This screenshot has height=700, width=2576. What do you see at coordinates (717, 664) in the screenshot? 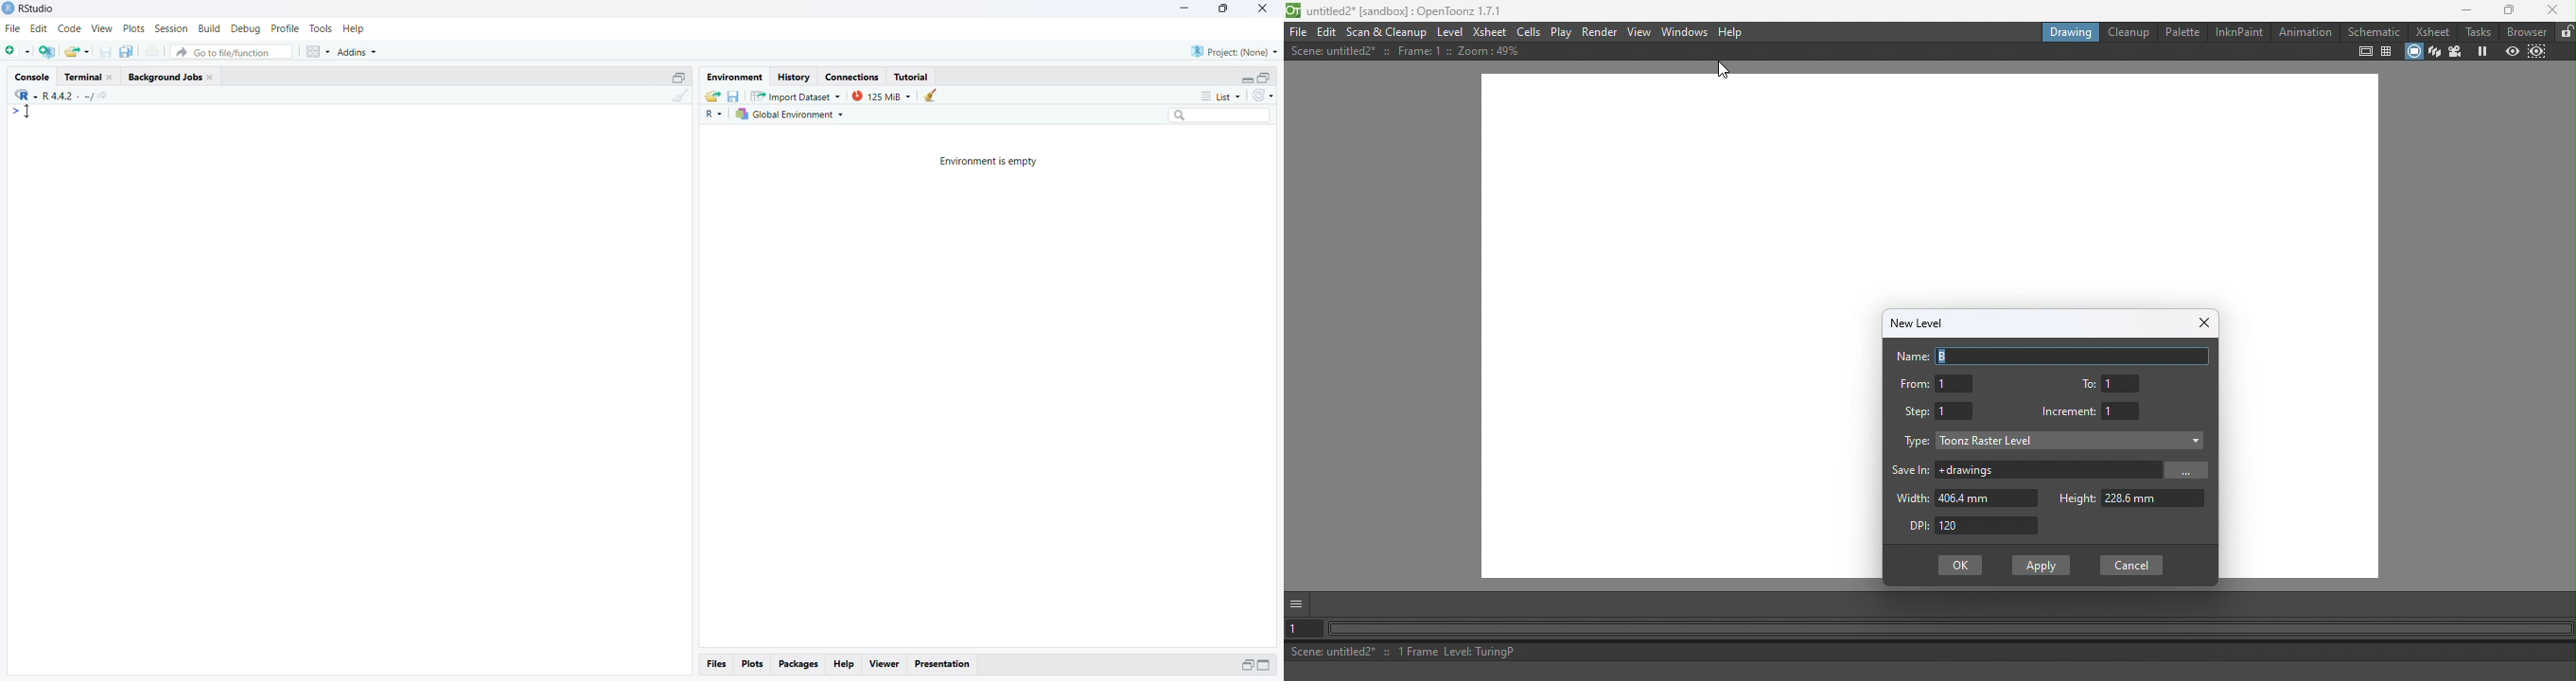
I see `Files` at bounding box center [717, 664].